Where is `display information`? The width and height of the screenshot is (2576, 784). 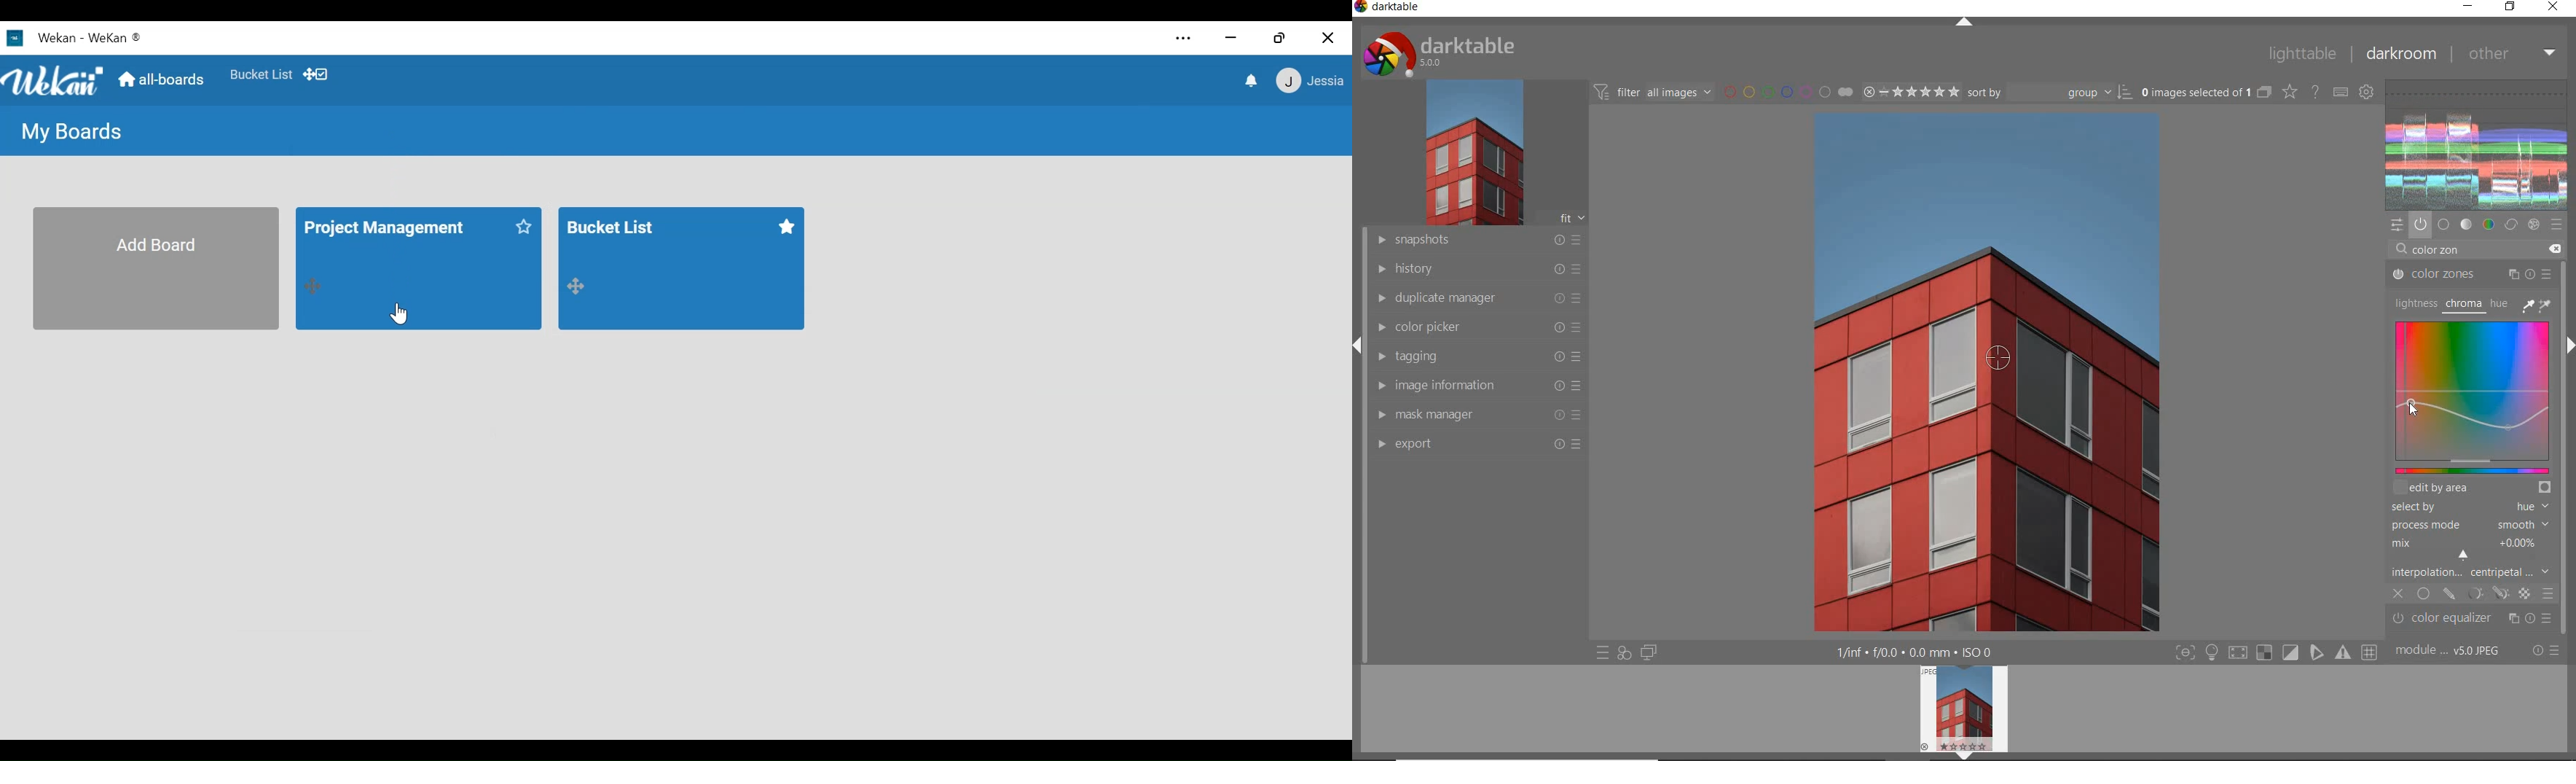 display information is located at coordinates (1915, 652).